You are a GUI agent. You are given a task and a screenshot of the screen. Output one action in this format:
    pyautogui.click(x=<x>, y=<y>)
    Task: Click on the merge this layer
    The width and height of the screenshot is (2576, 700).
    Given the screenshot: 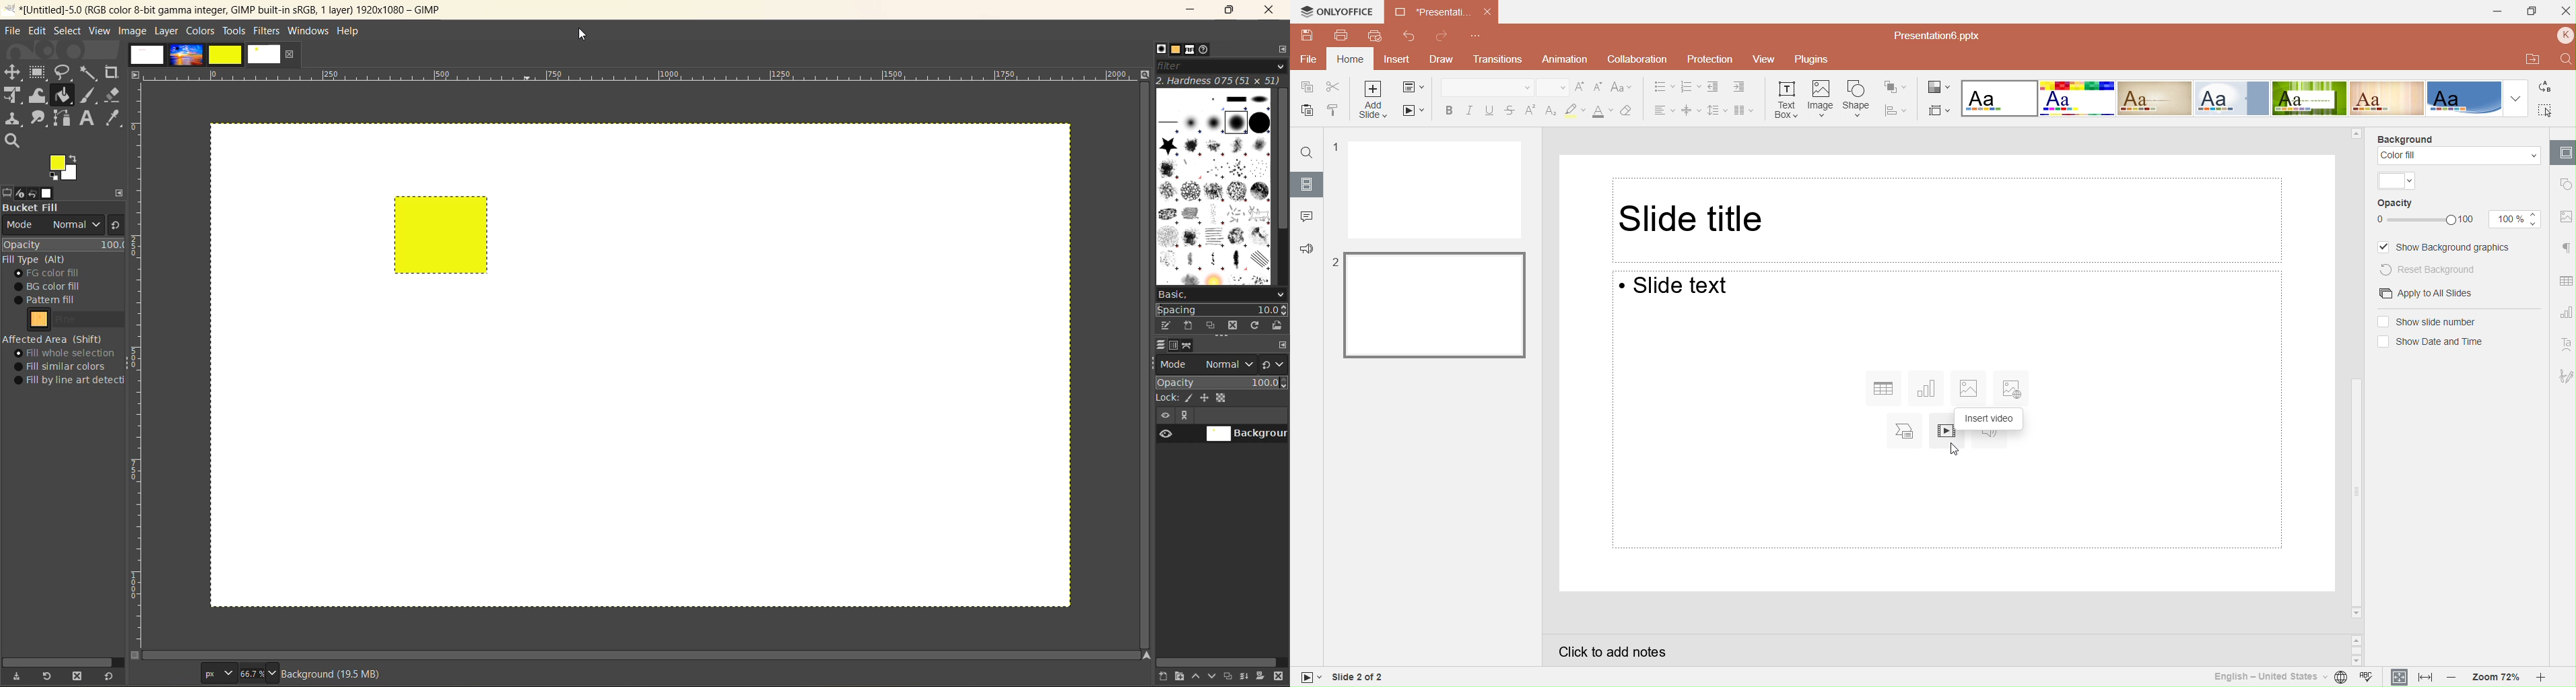 What is the action you would take?
    pyautogui.click(x=1249, y=676)
    